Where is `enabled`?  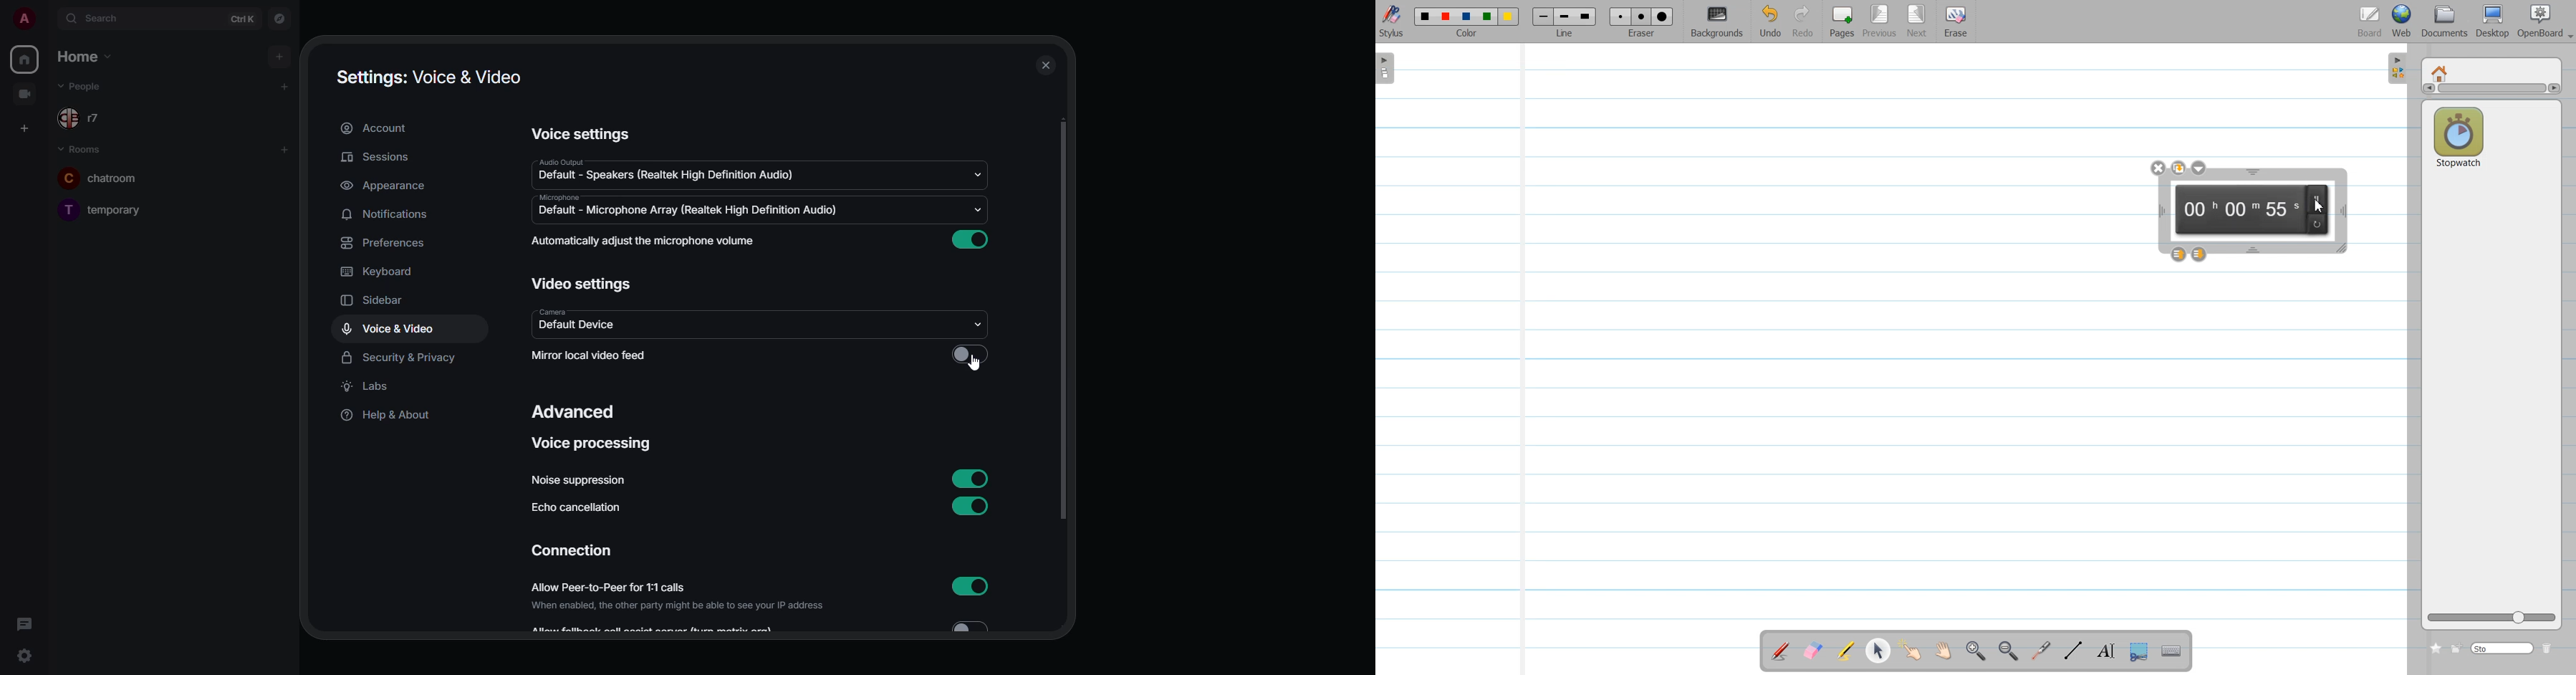
enabled is located at coordinates (973, 583).